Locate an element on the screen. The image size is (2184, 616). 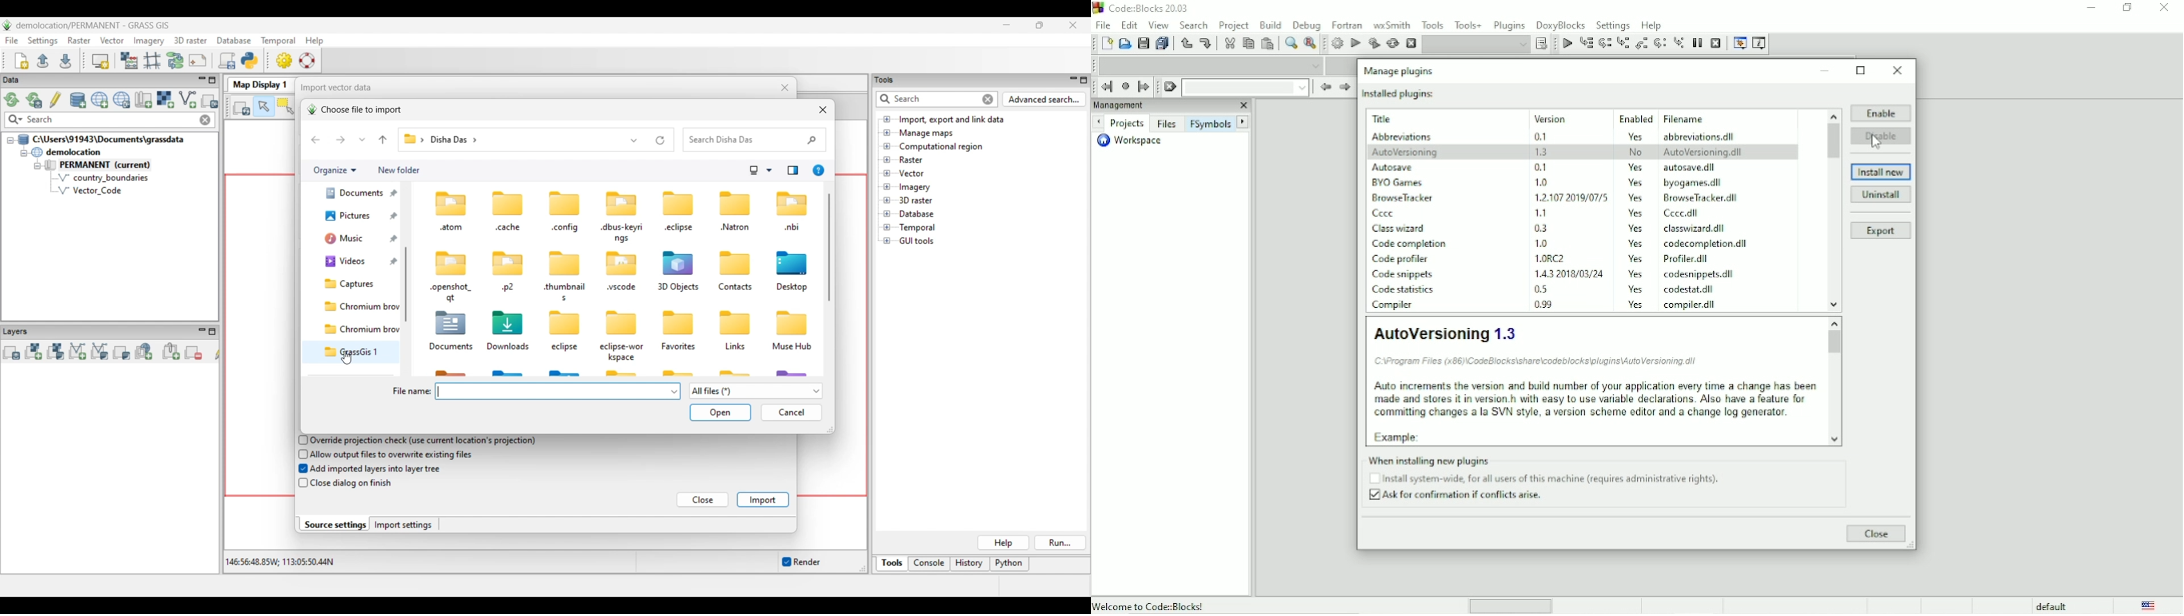
Build is located at coordinates (1271, 23).